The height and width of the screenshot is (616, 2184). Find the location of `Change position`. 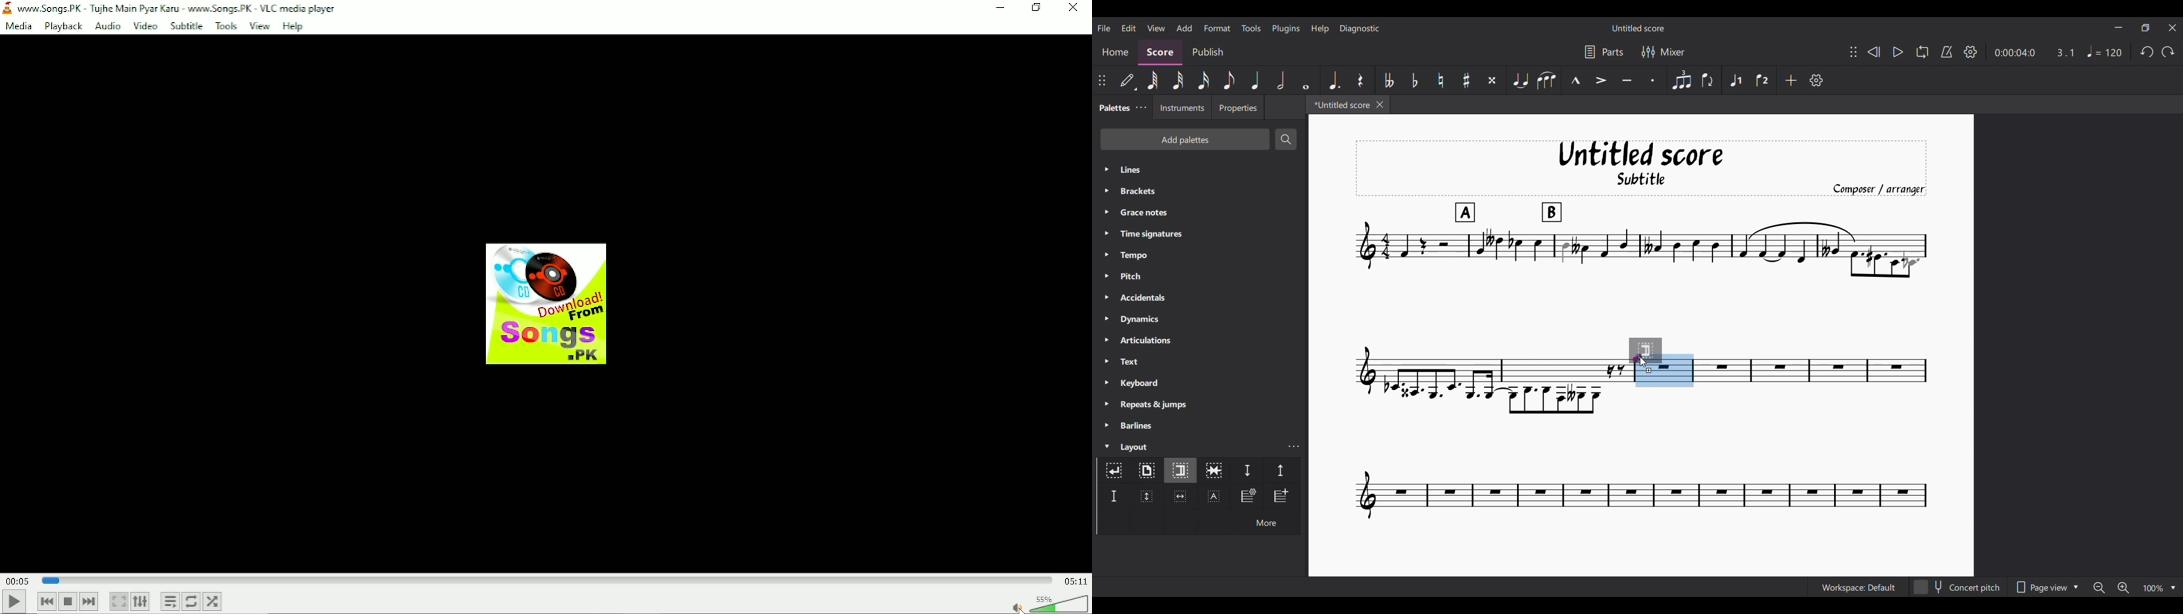

Change position is located at coordinates (1102, 80).